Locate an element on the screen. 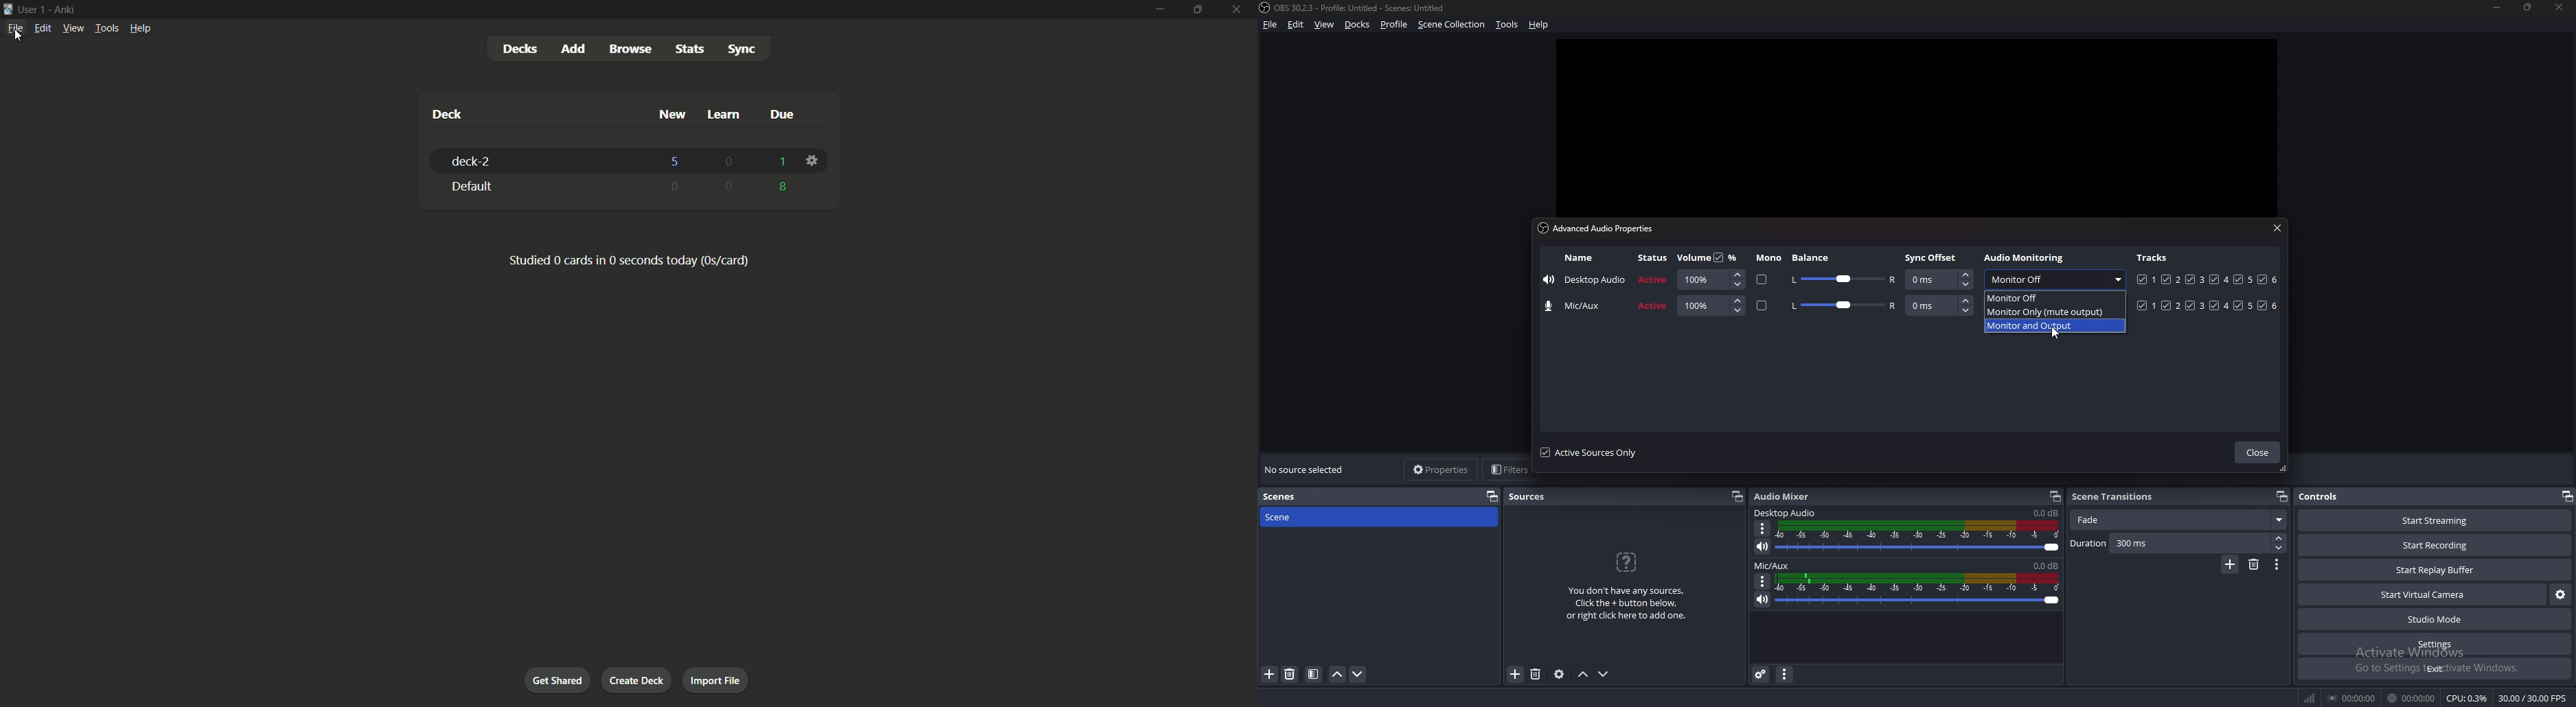 The height and width of the screenshot is (728, 2576). transition properties is located at coordinates (2277, 566).